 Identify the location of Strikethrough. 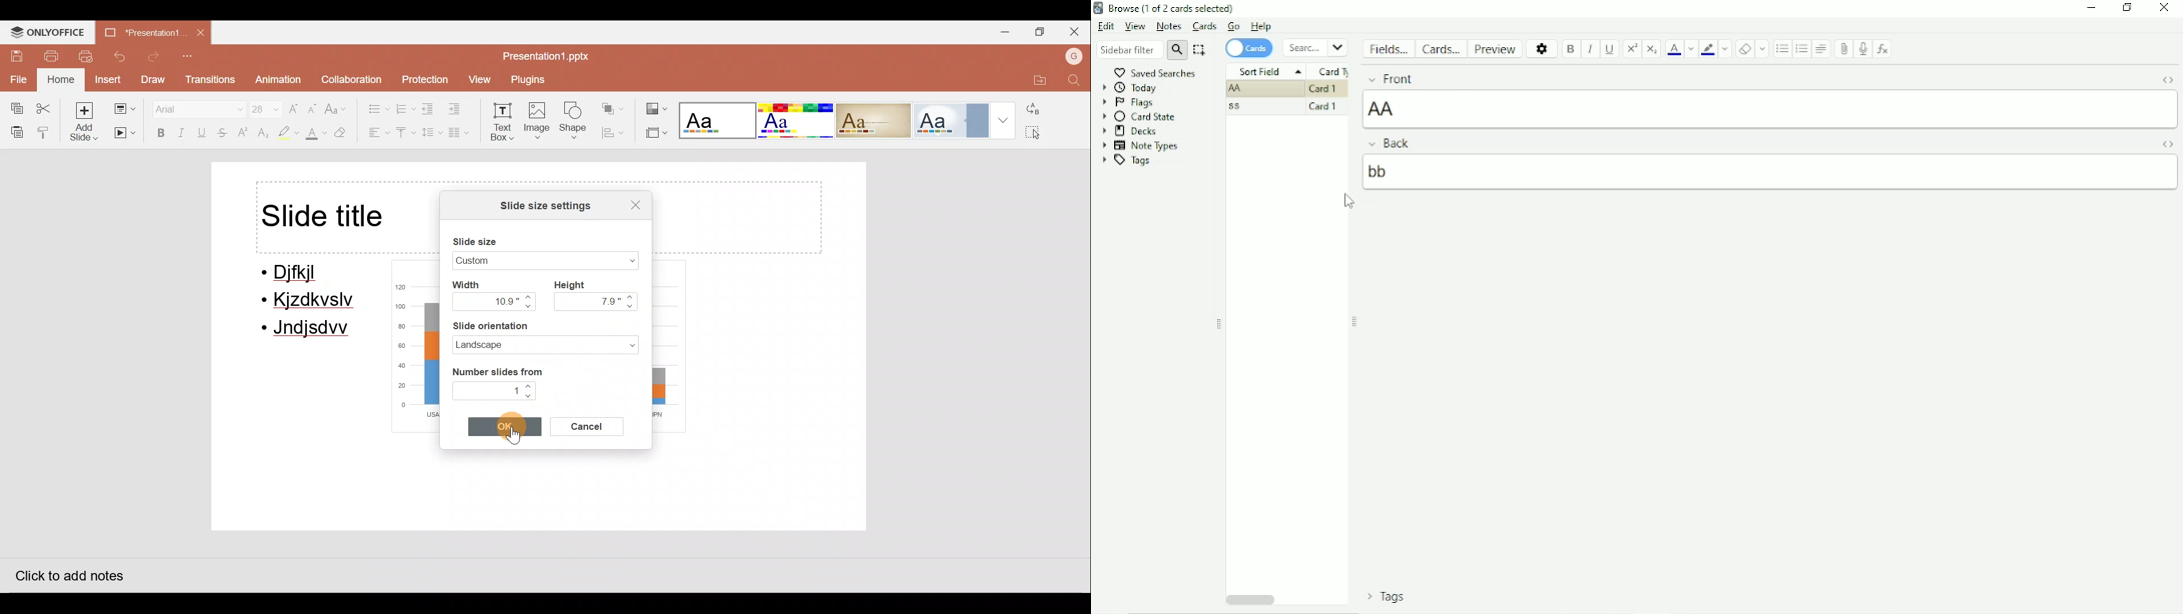
(223, 134).